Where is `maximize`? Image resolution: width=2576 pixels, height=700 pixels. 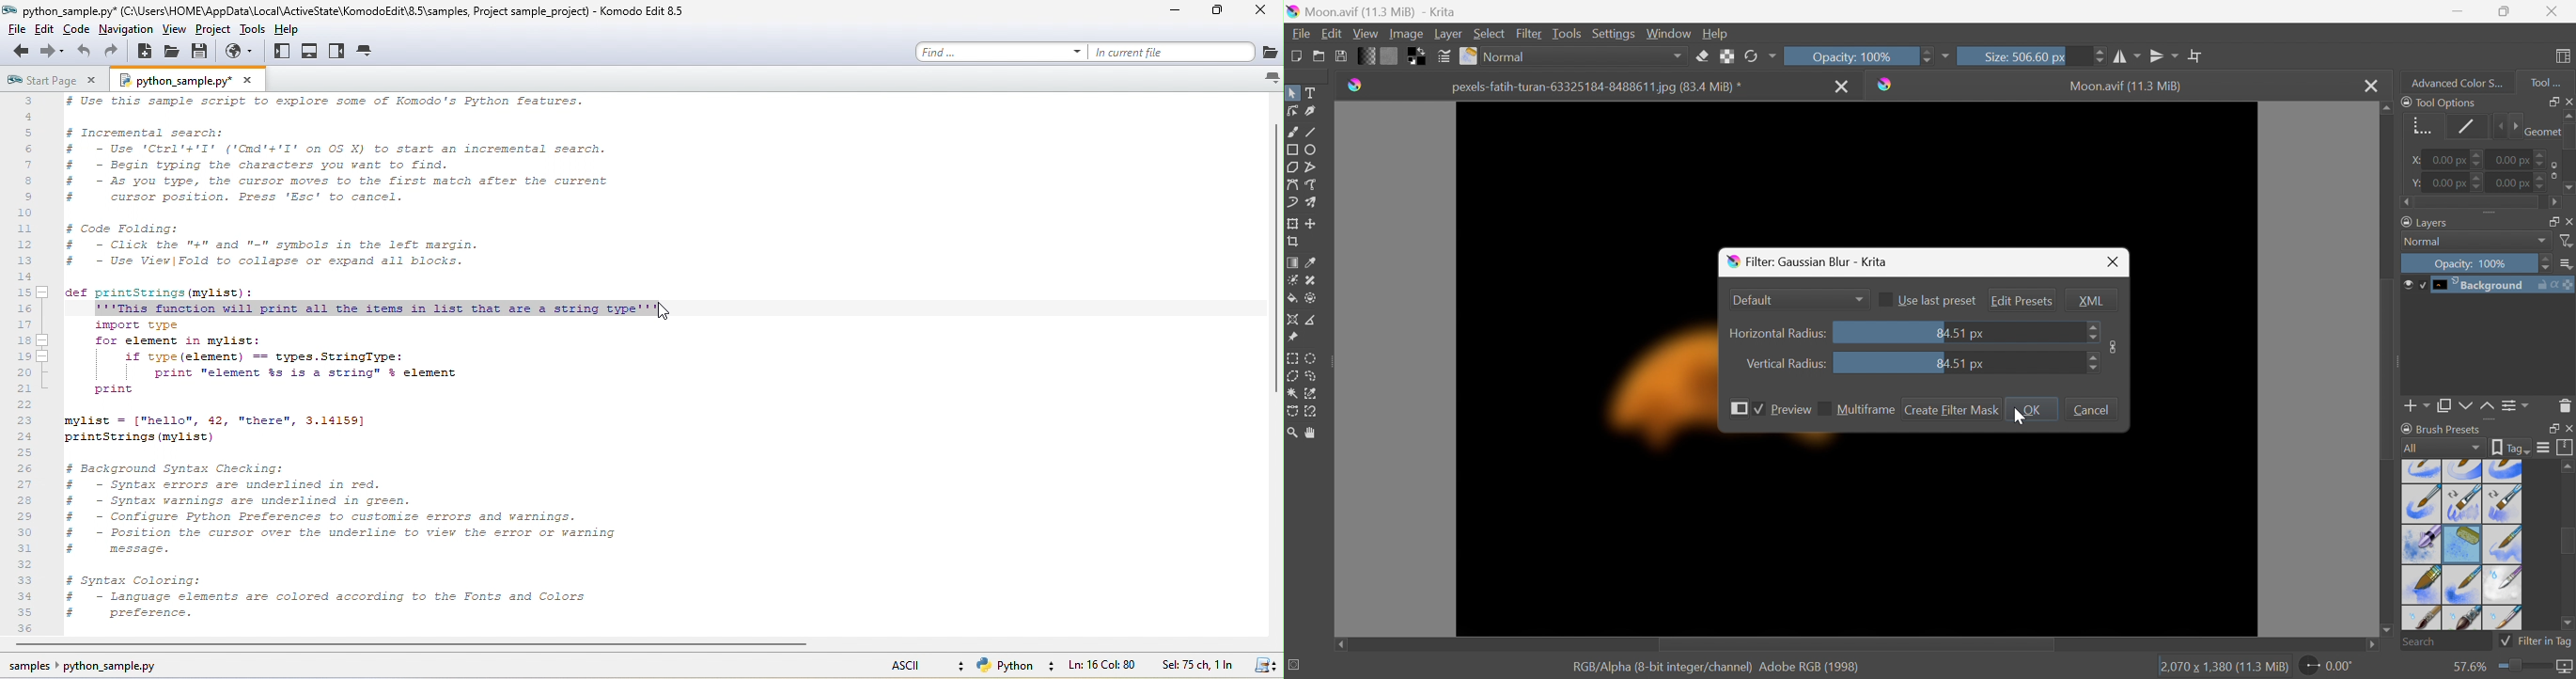
maximize is located at coordinates (1221, 14).